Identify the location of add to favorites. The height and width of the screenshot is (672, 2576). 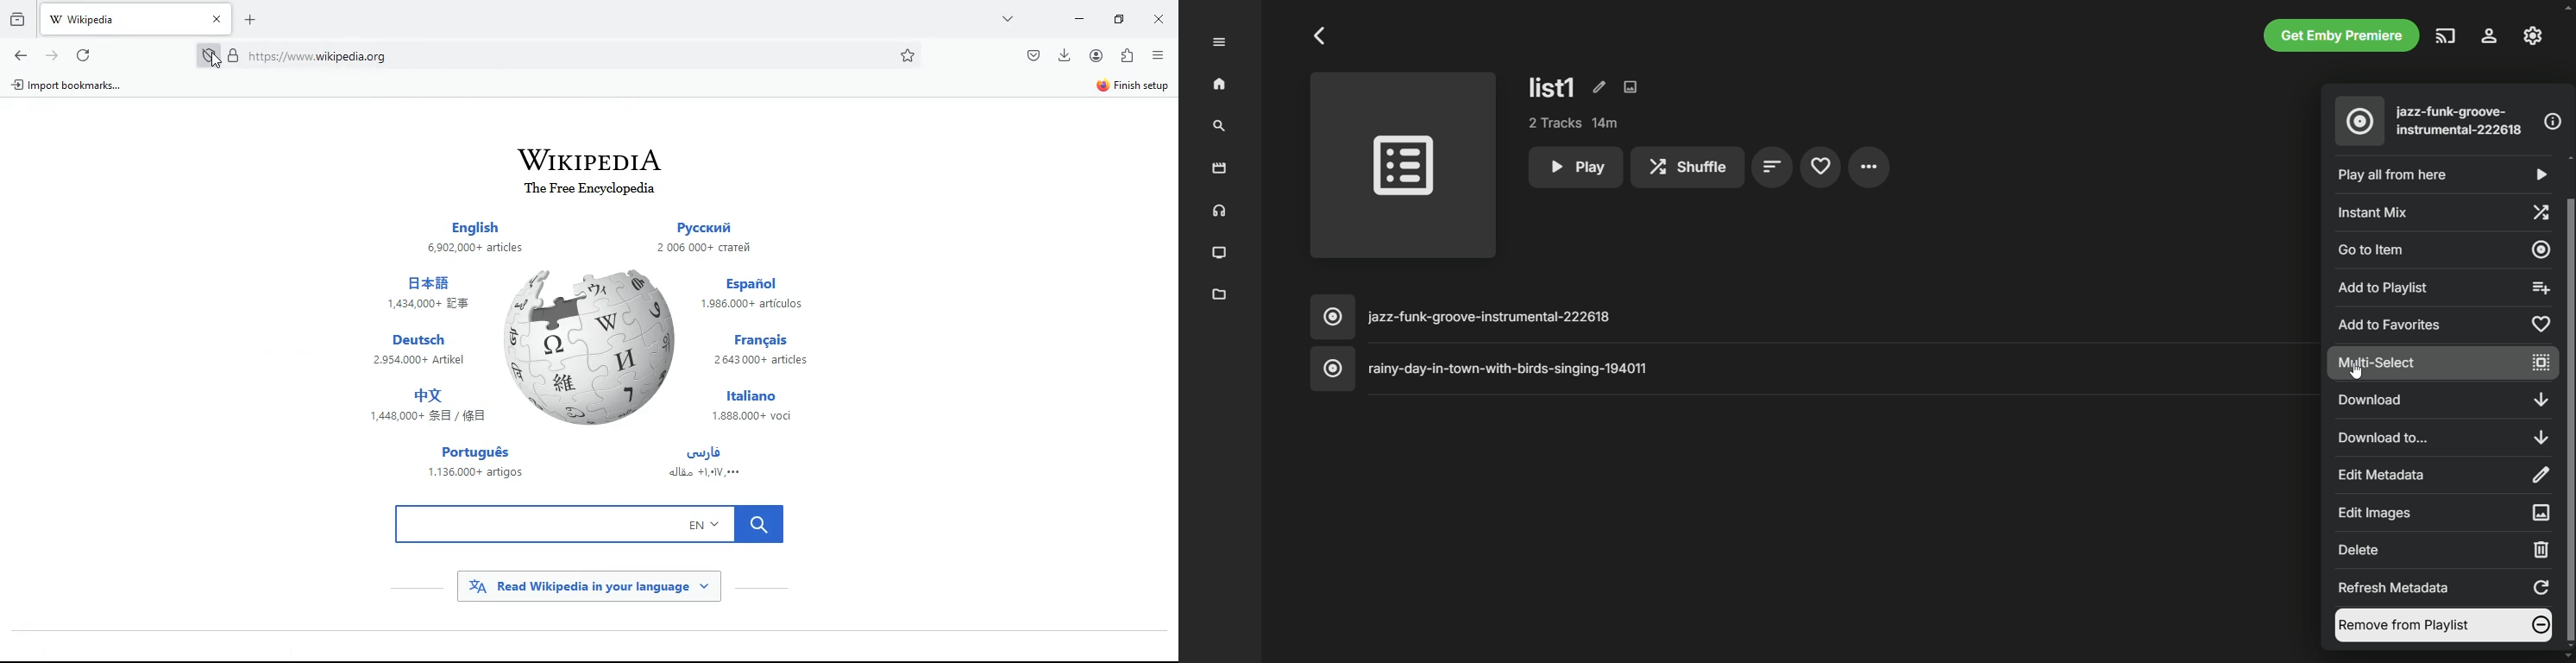
(2442, 325).